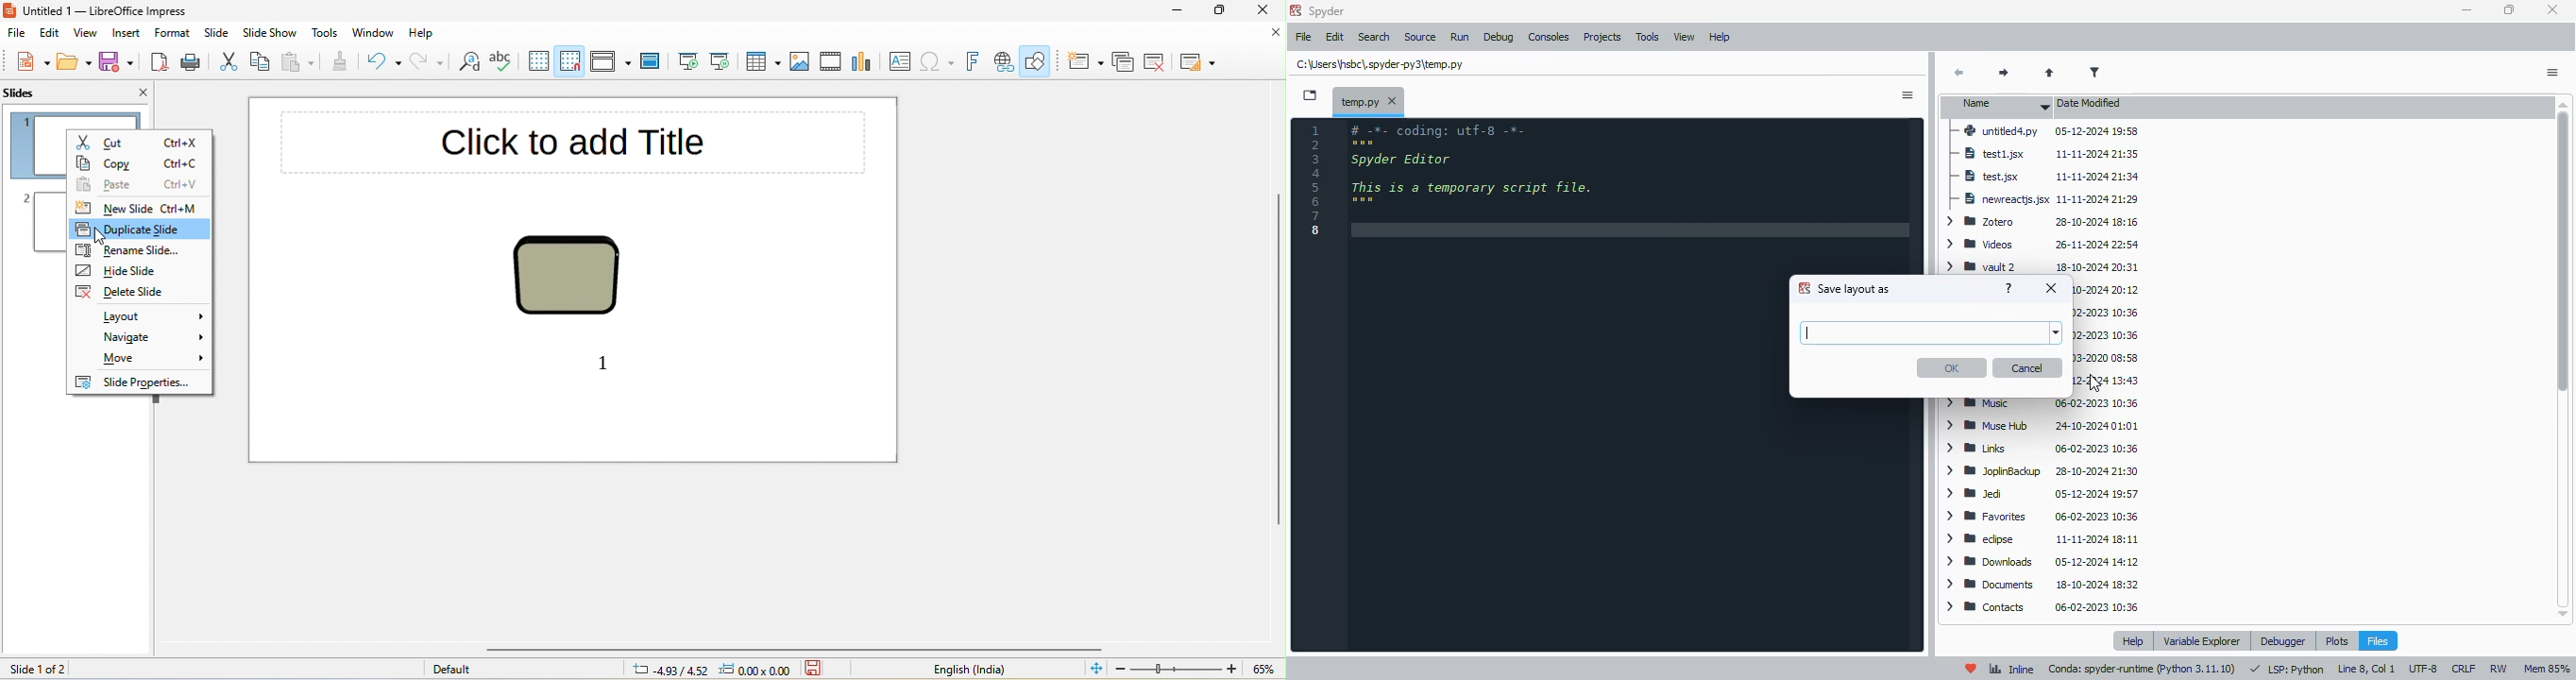  I want to click on videos, so click(2045, 244).